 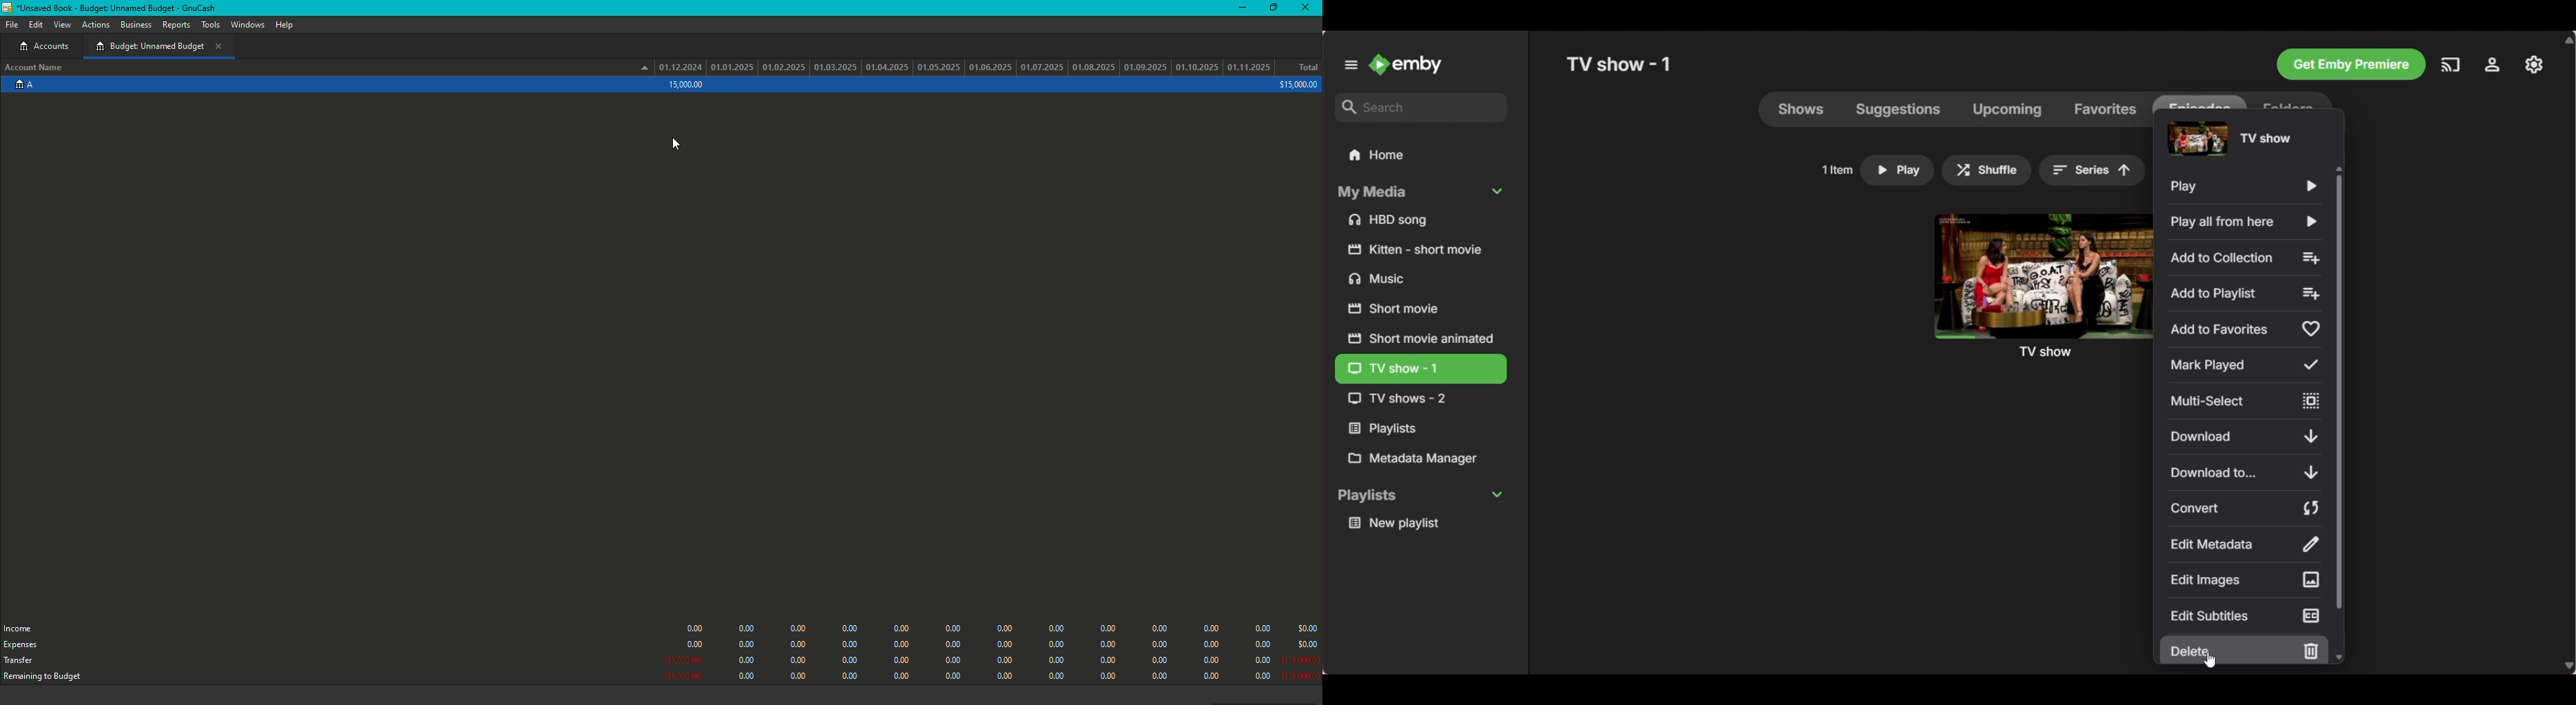 I want to click on Click to play selected episode, so click(x=1897, y=170).